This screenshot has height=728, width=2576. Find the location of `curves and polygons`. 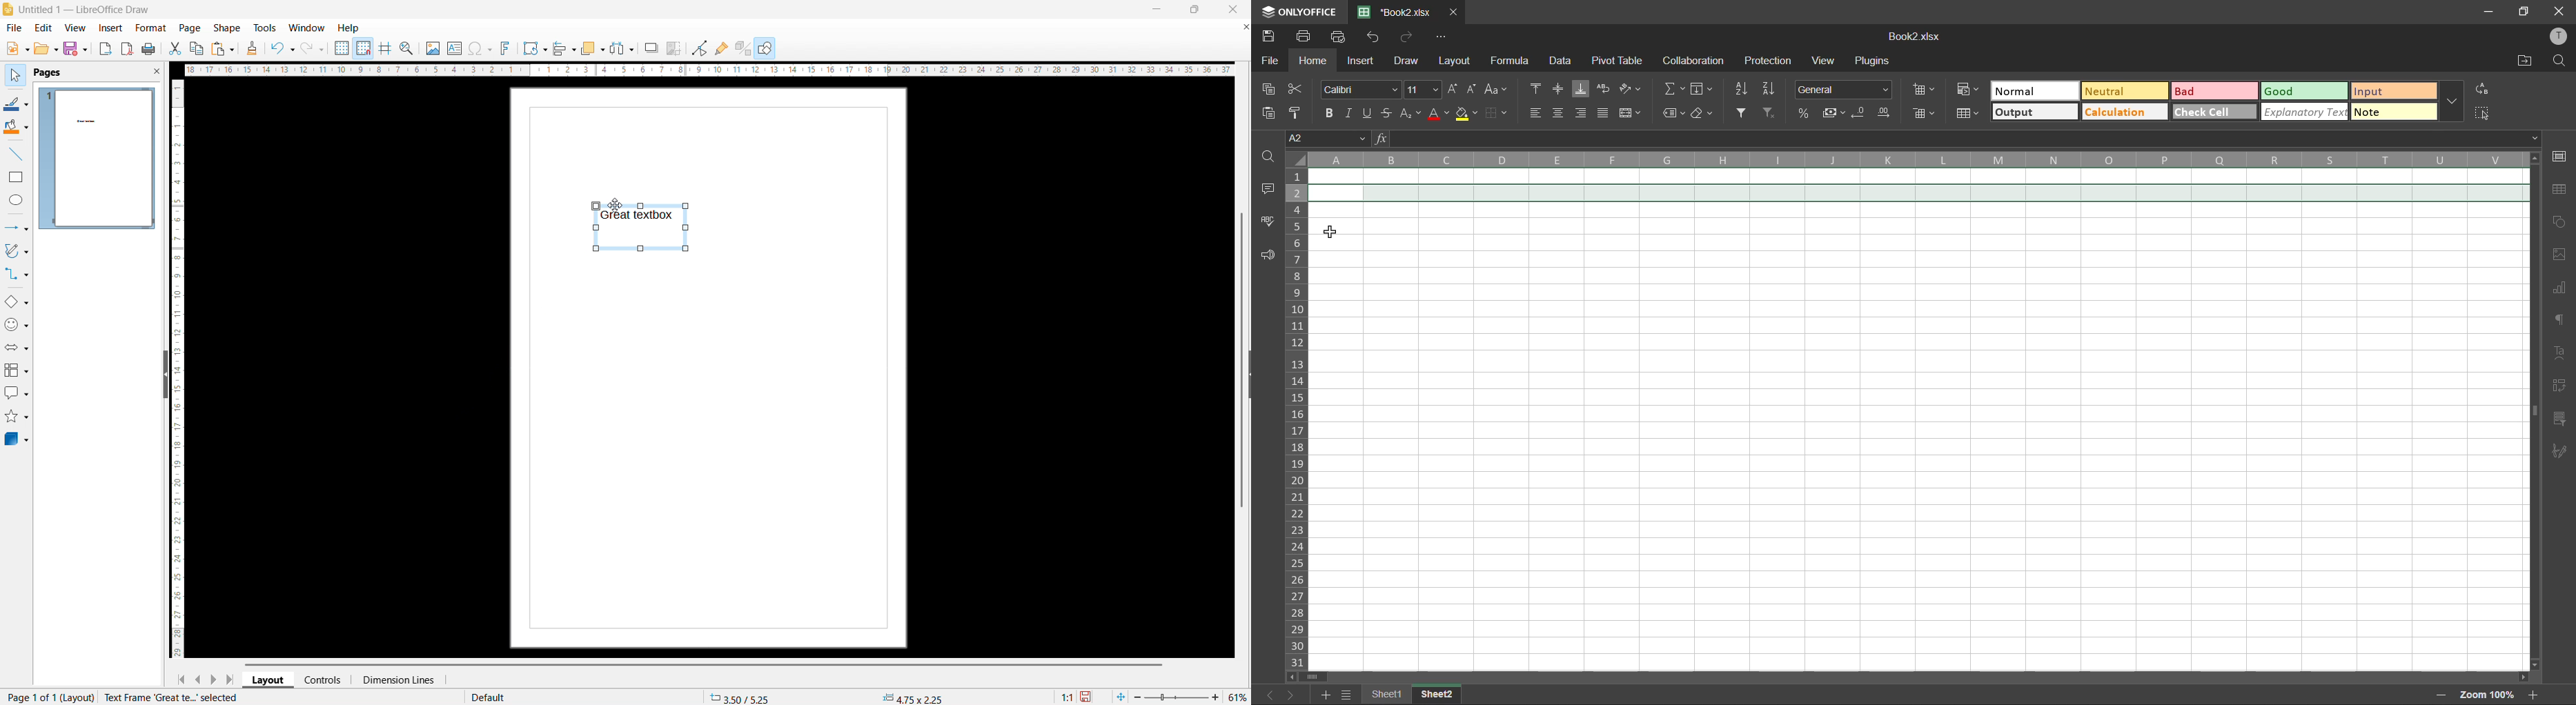

curves and polygons is located at coordinates (16, 251).